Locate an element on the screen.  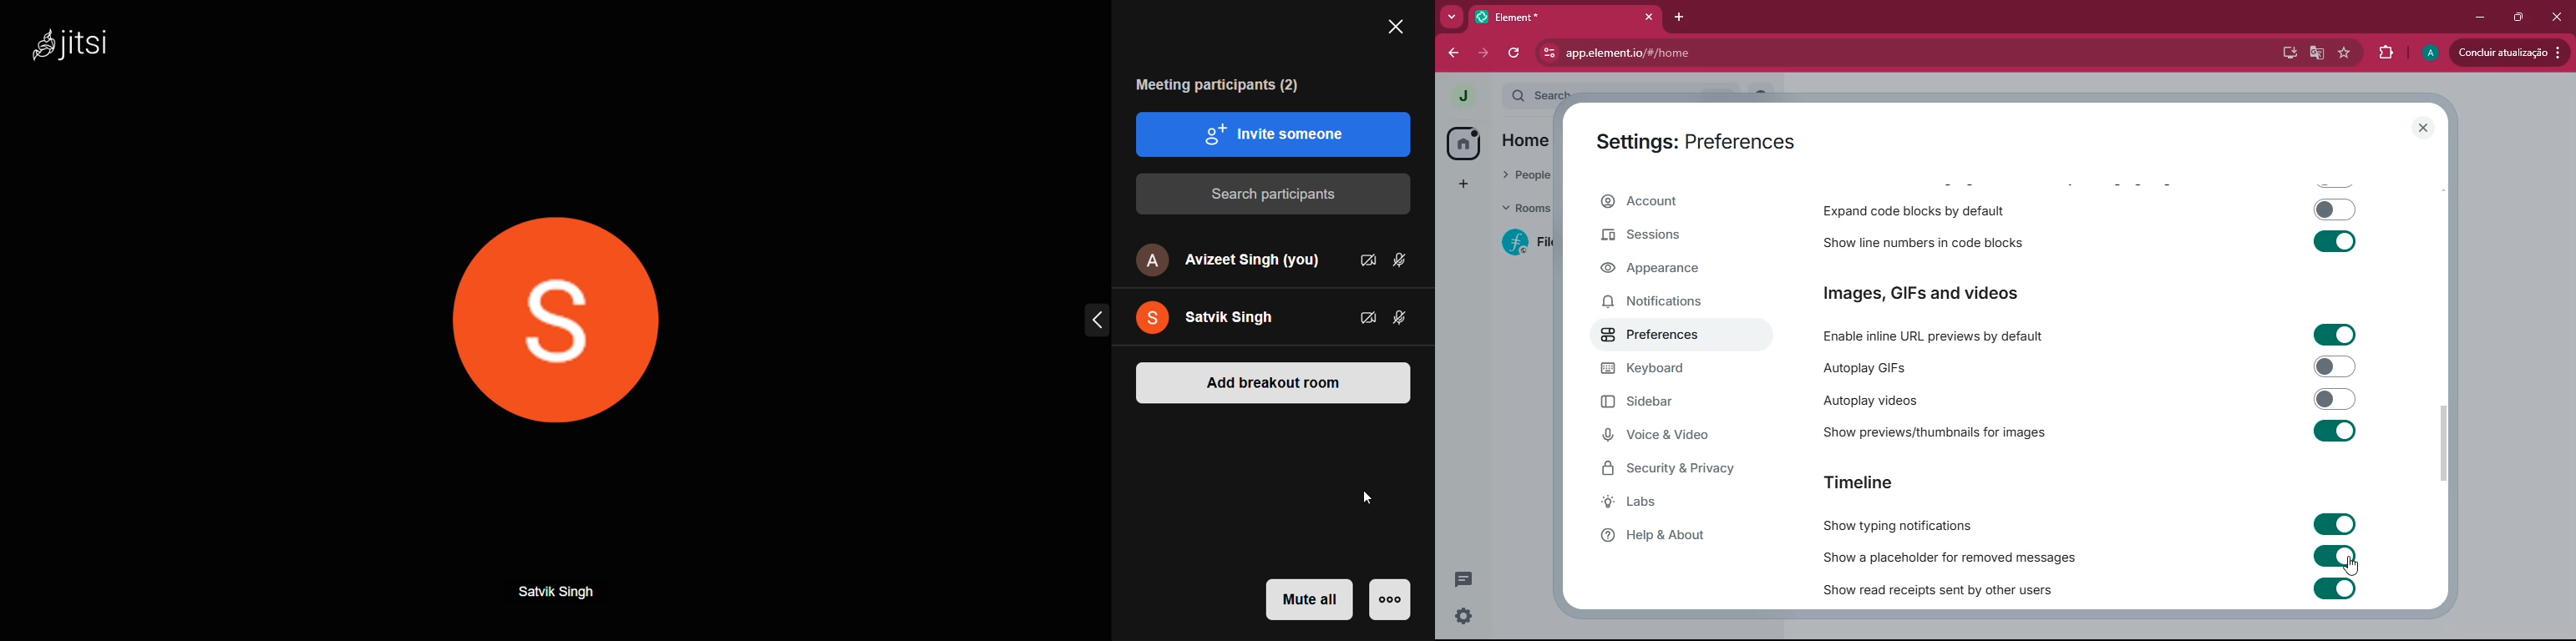
show typing notifications is located at coordinates (1914, 525).